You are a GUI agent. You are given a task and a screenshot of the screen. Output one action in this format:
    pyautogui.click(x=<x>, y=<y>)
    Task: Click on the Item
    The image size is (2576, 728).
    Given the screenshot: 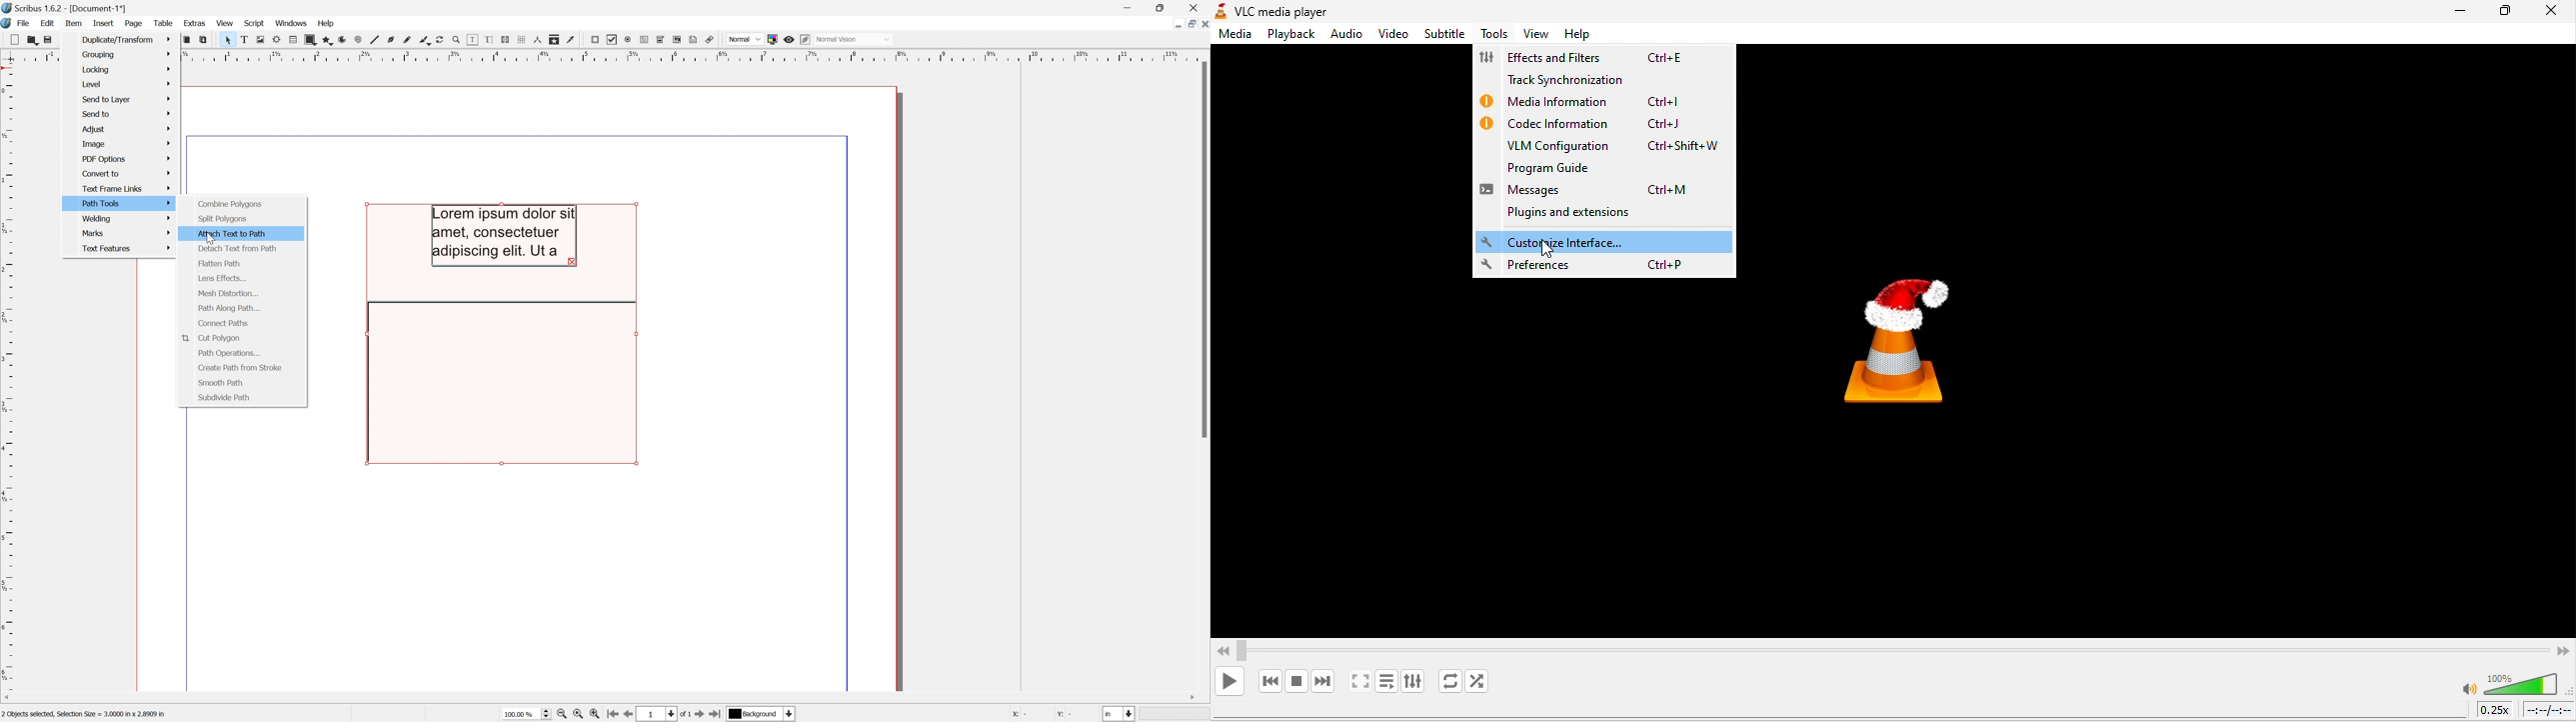 What is the action you would take?
    pyautogui.click(x=73, y=23)
    